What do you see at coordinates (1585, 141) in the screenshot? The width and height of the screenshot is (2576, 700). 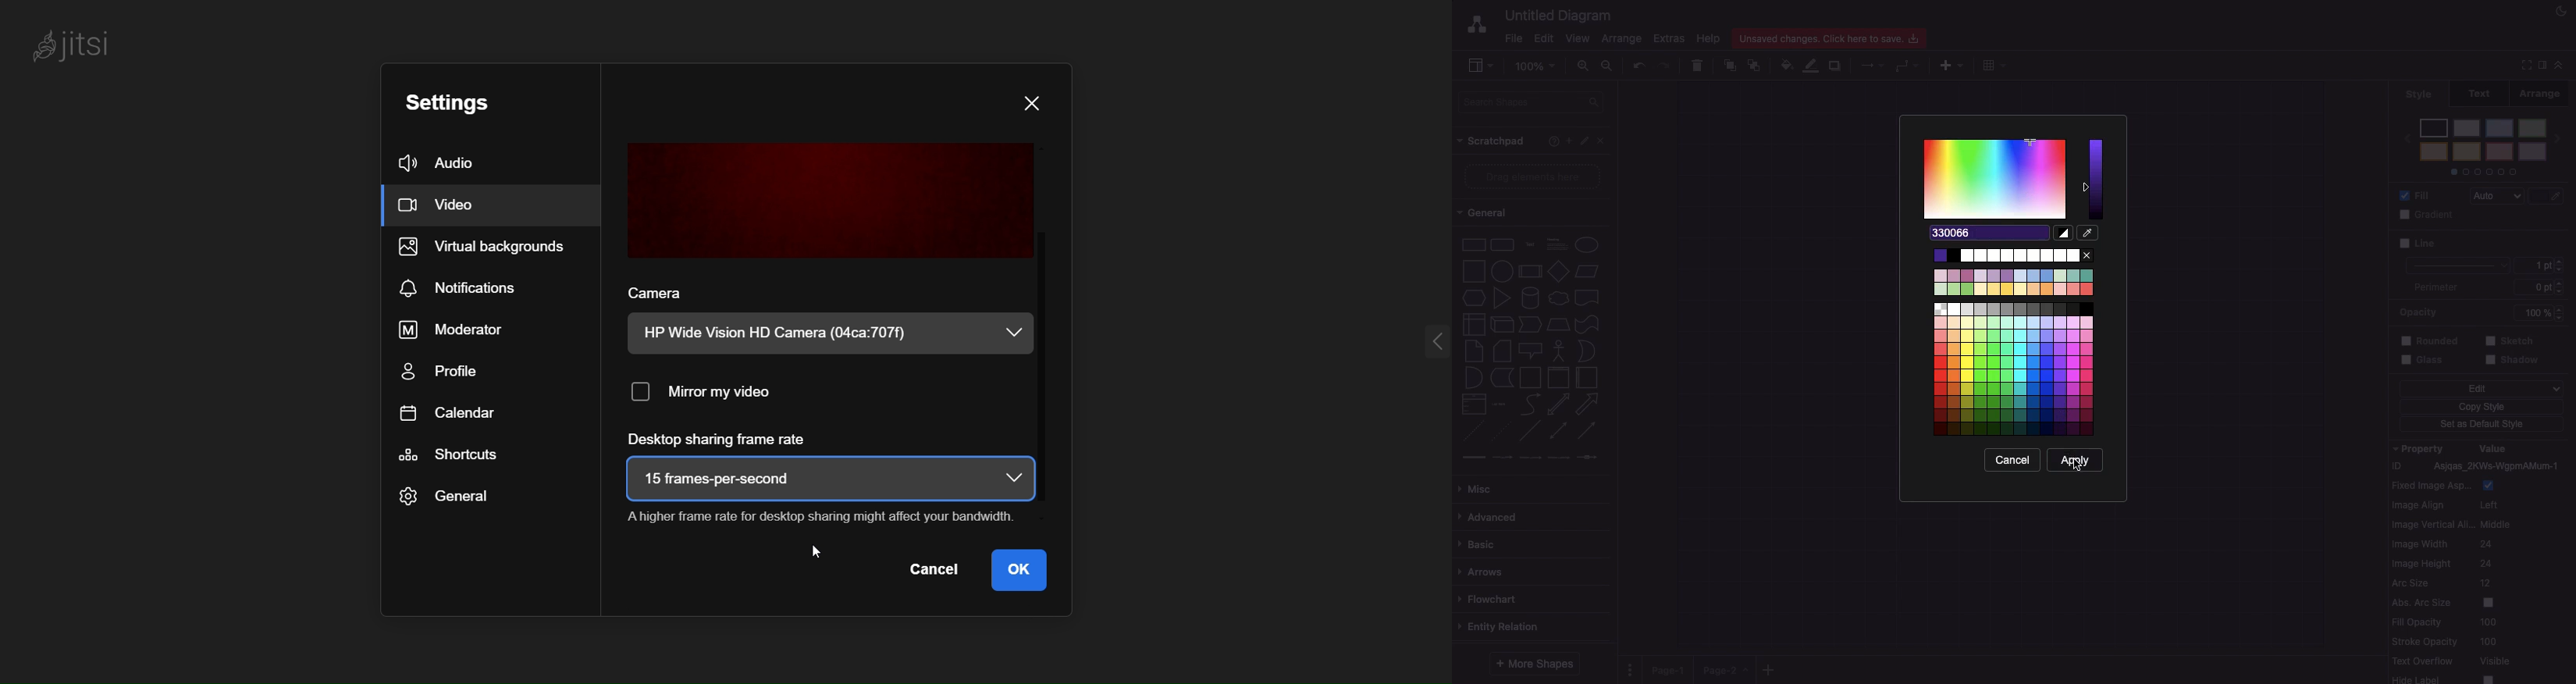 I see `Edit` at bounding box center [1585, 141].